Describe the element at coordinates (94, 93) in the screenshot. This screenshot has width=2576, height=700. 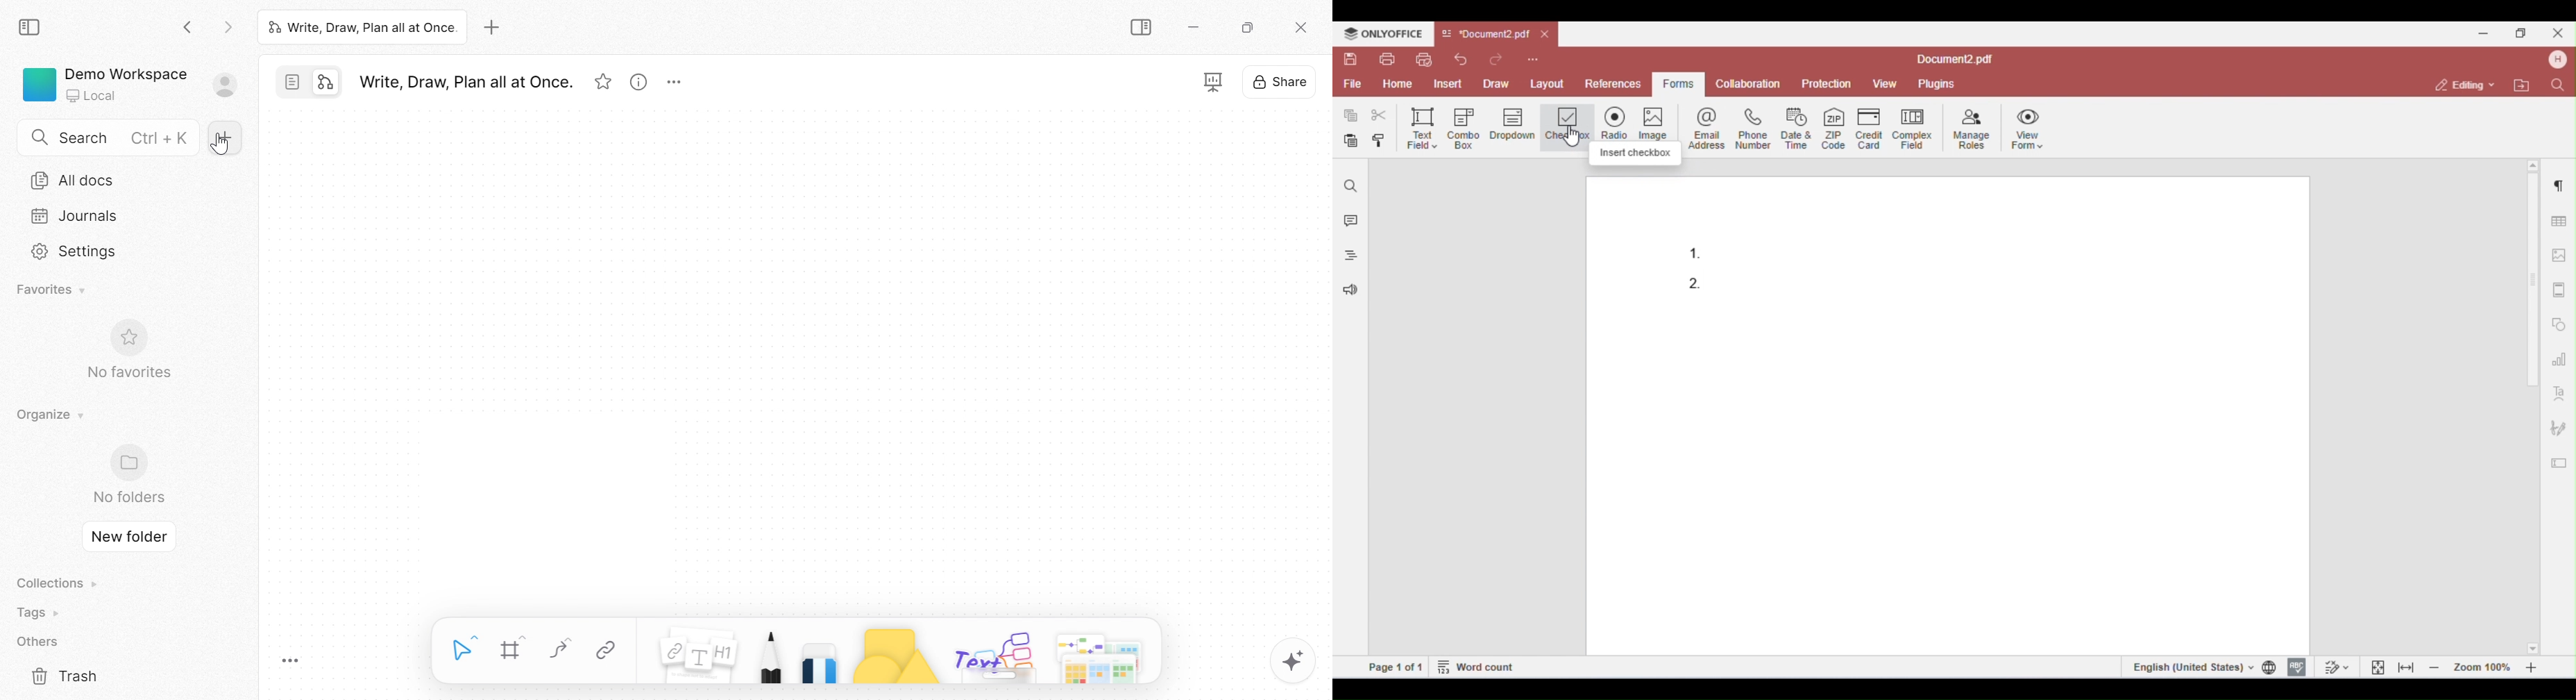
I see `Local` at that location.